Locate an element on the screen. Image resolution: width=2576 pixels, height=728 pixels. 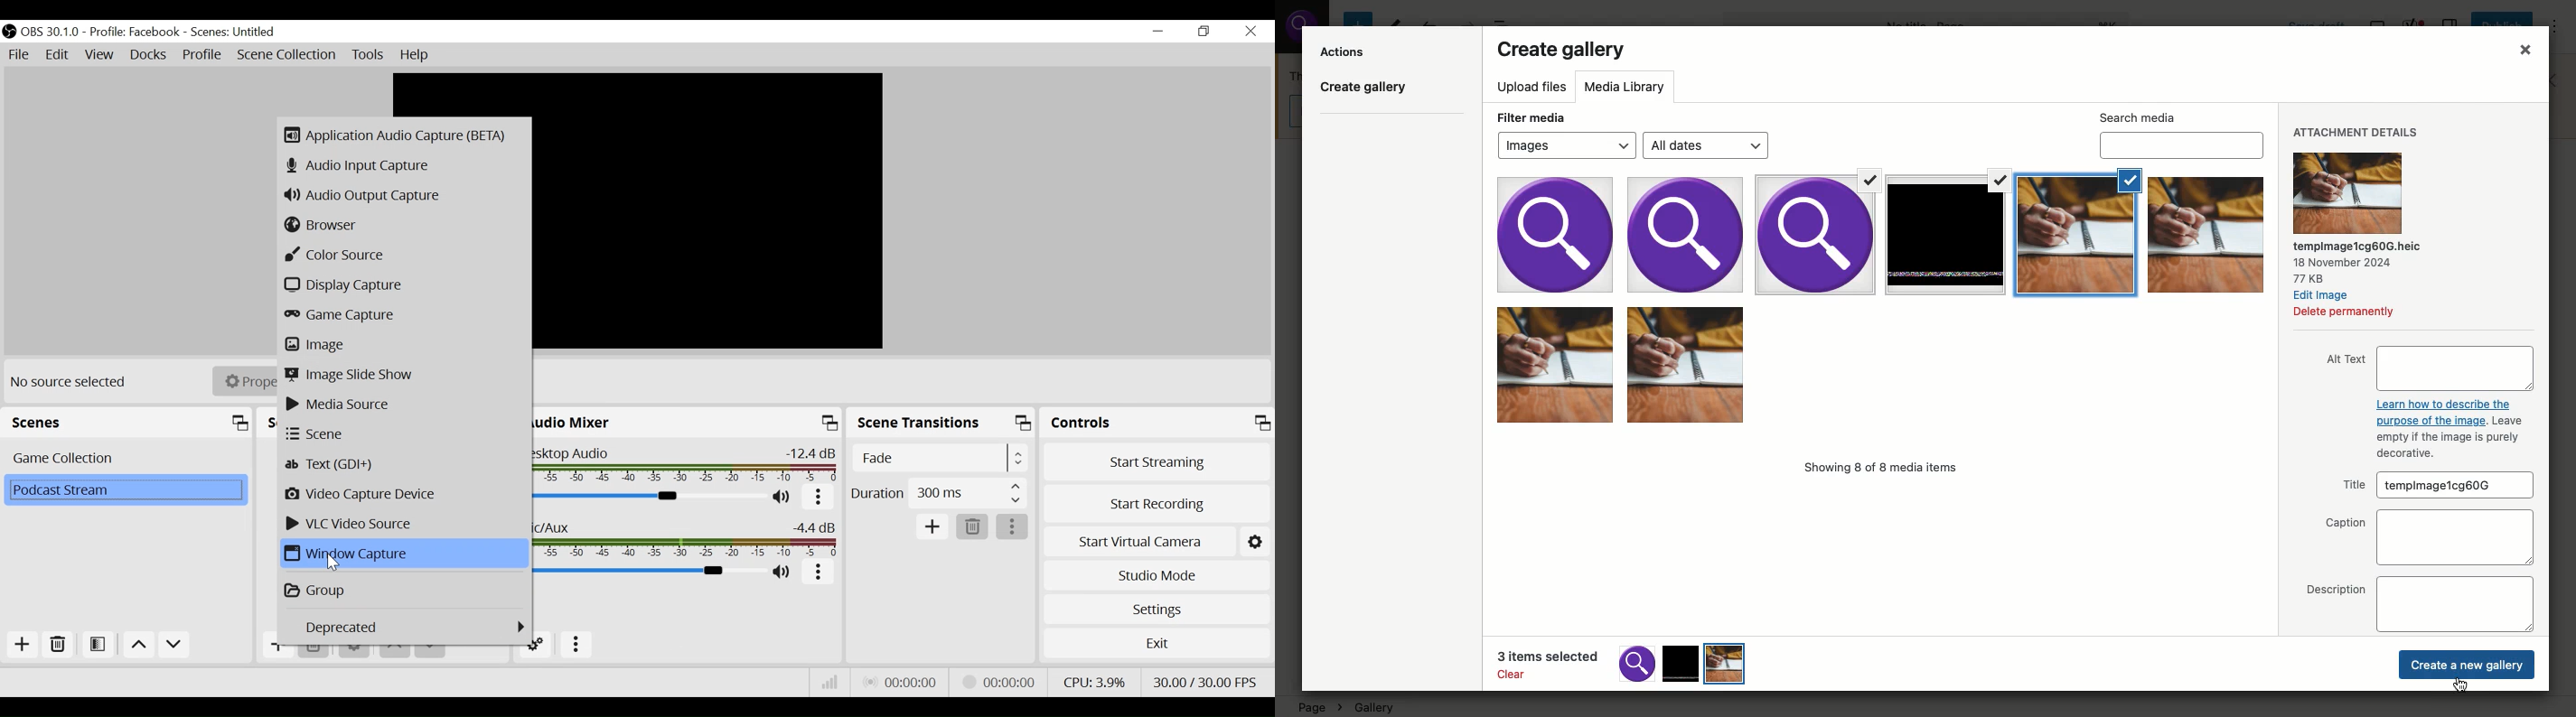
Media Source is located at coordinates (405, 404).